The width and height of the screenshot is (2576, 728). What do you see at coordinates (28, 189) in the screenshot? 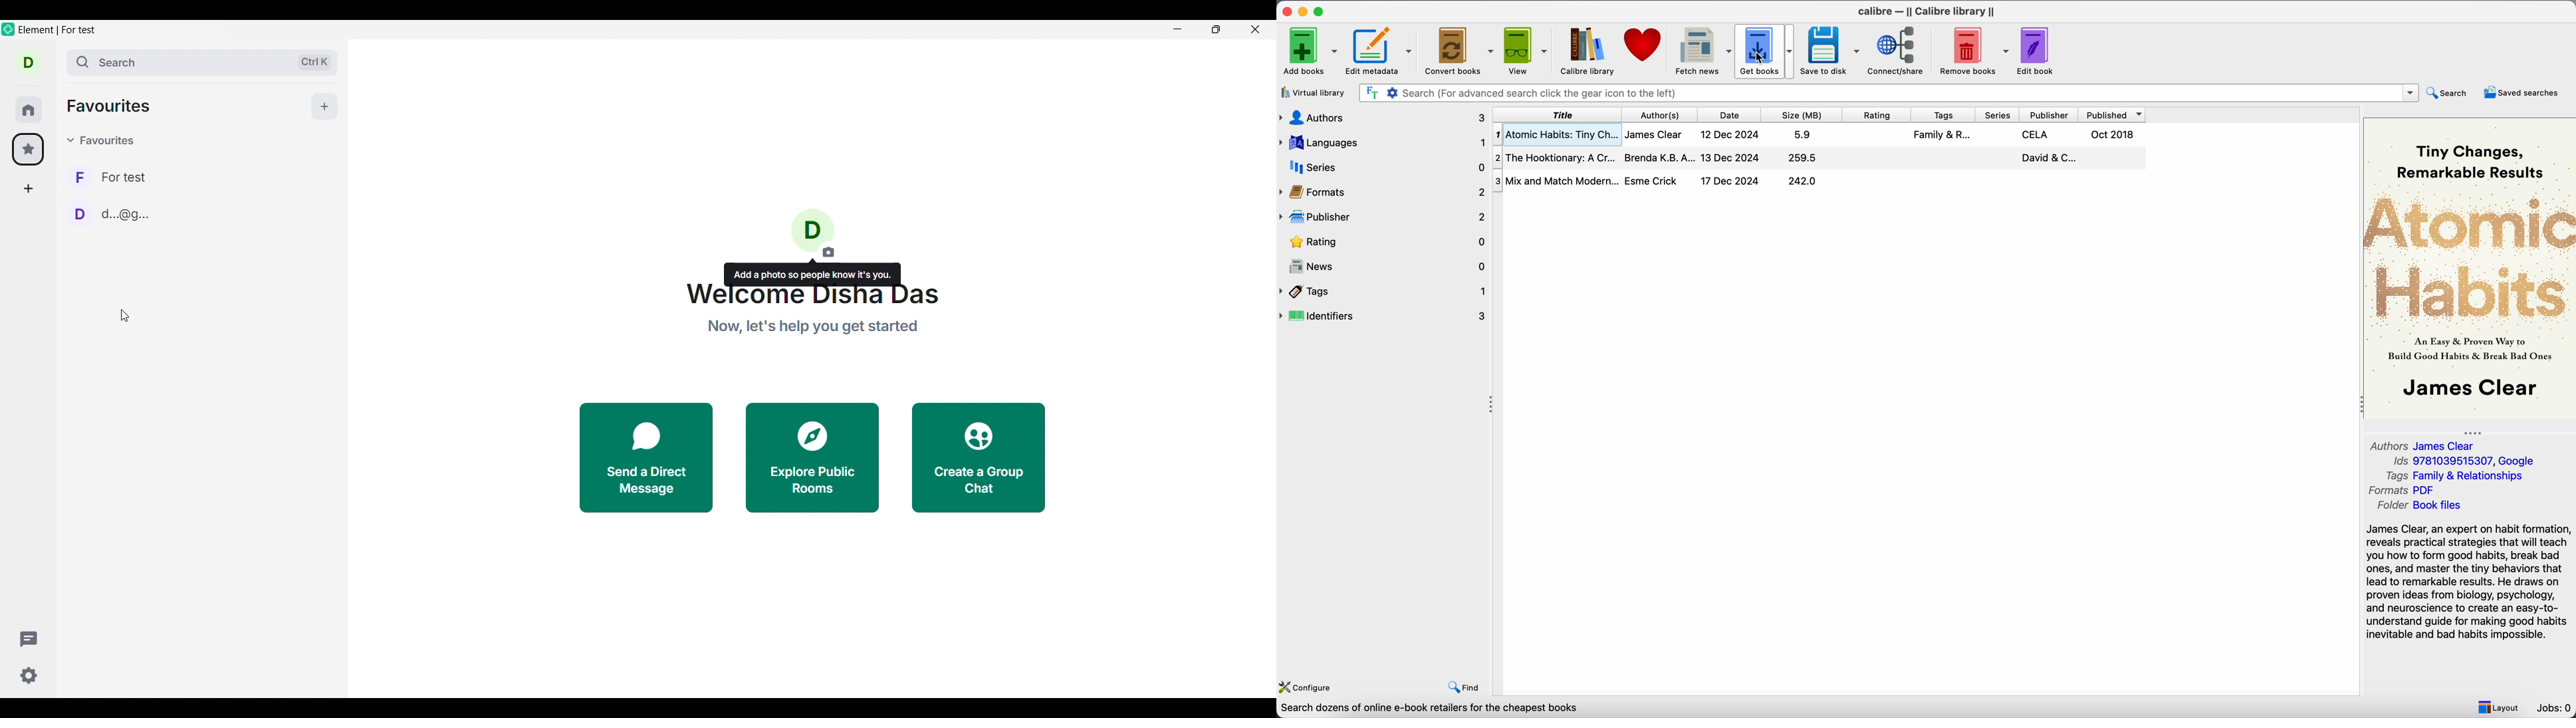
I see `Create a space` at bounding box center [28, 189].